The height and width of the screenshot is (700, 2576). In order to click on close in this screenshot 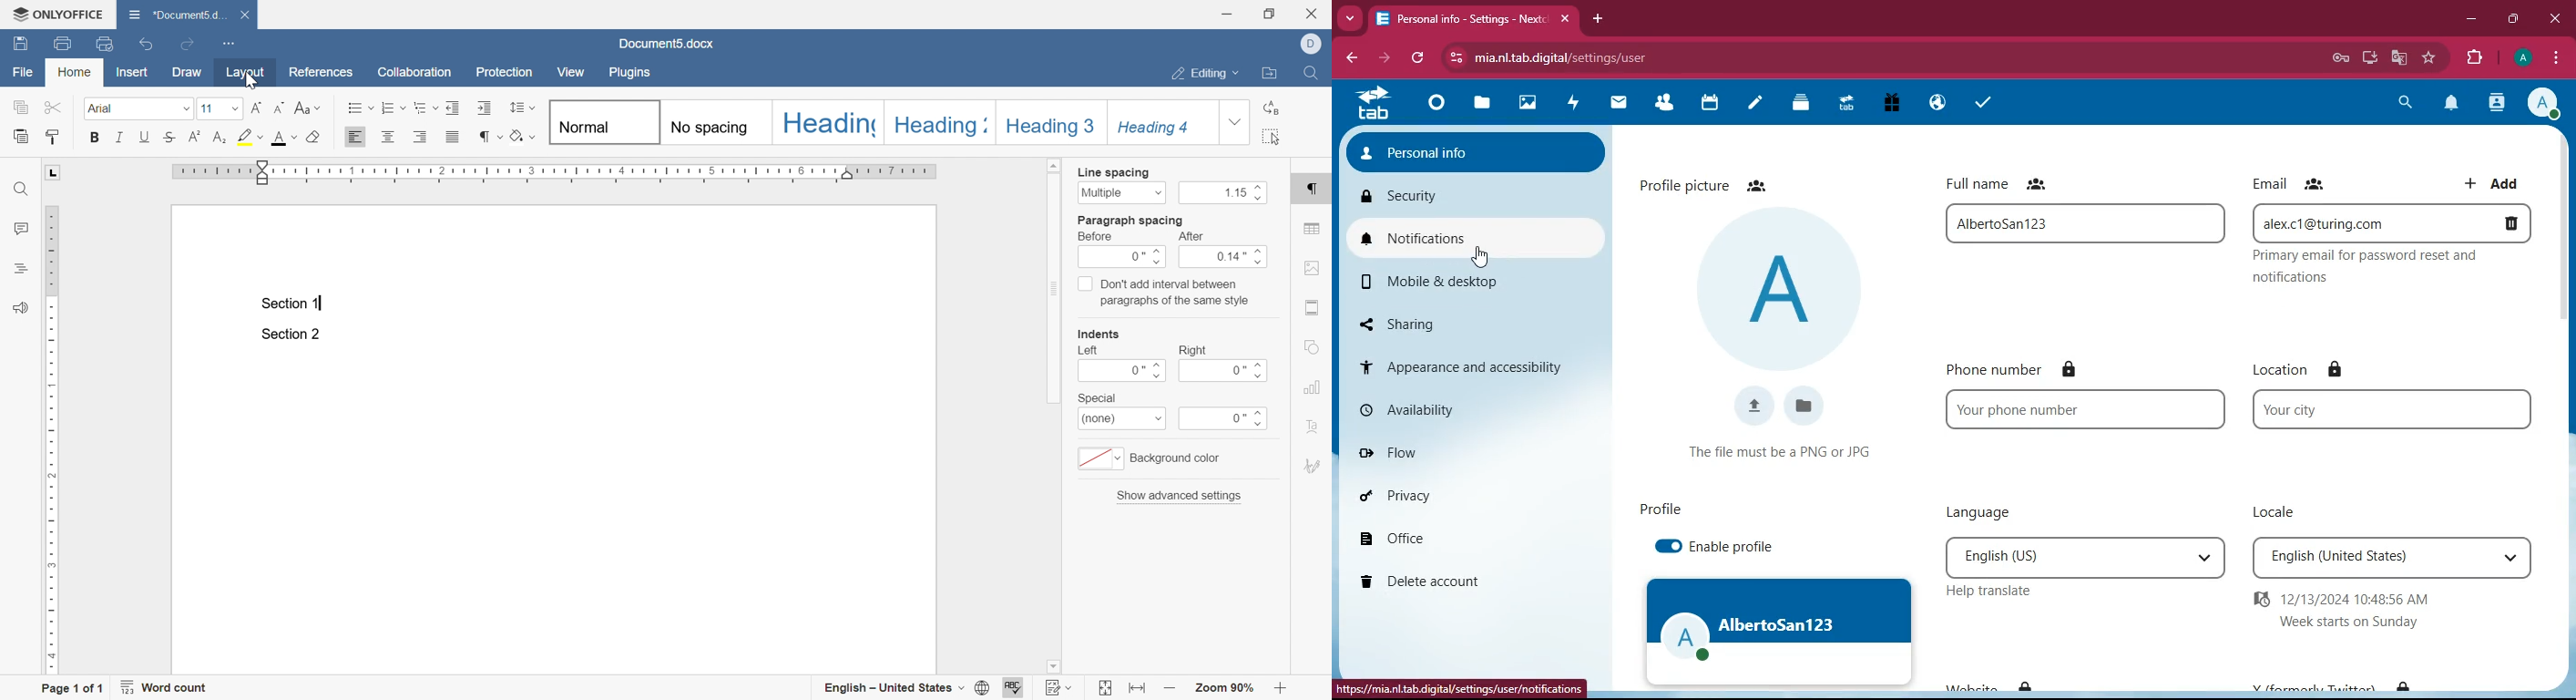, I will do `click(1564, 20)`.